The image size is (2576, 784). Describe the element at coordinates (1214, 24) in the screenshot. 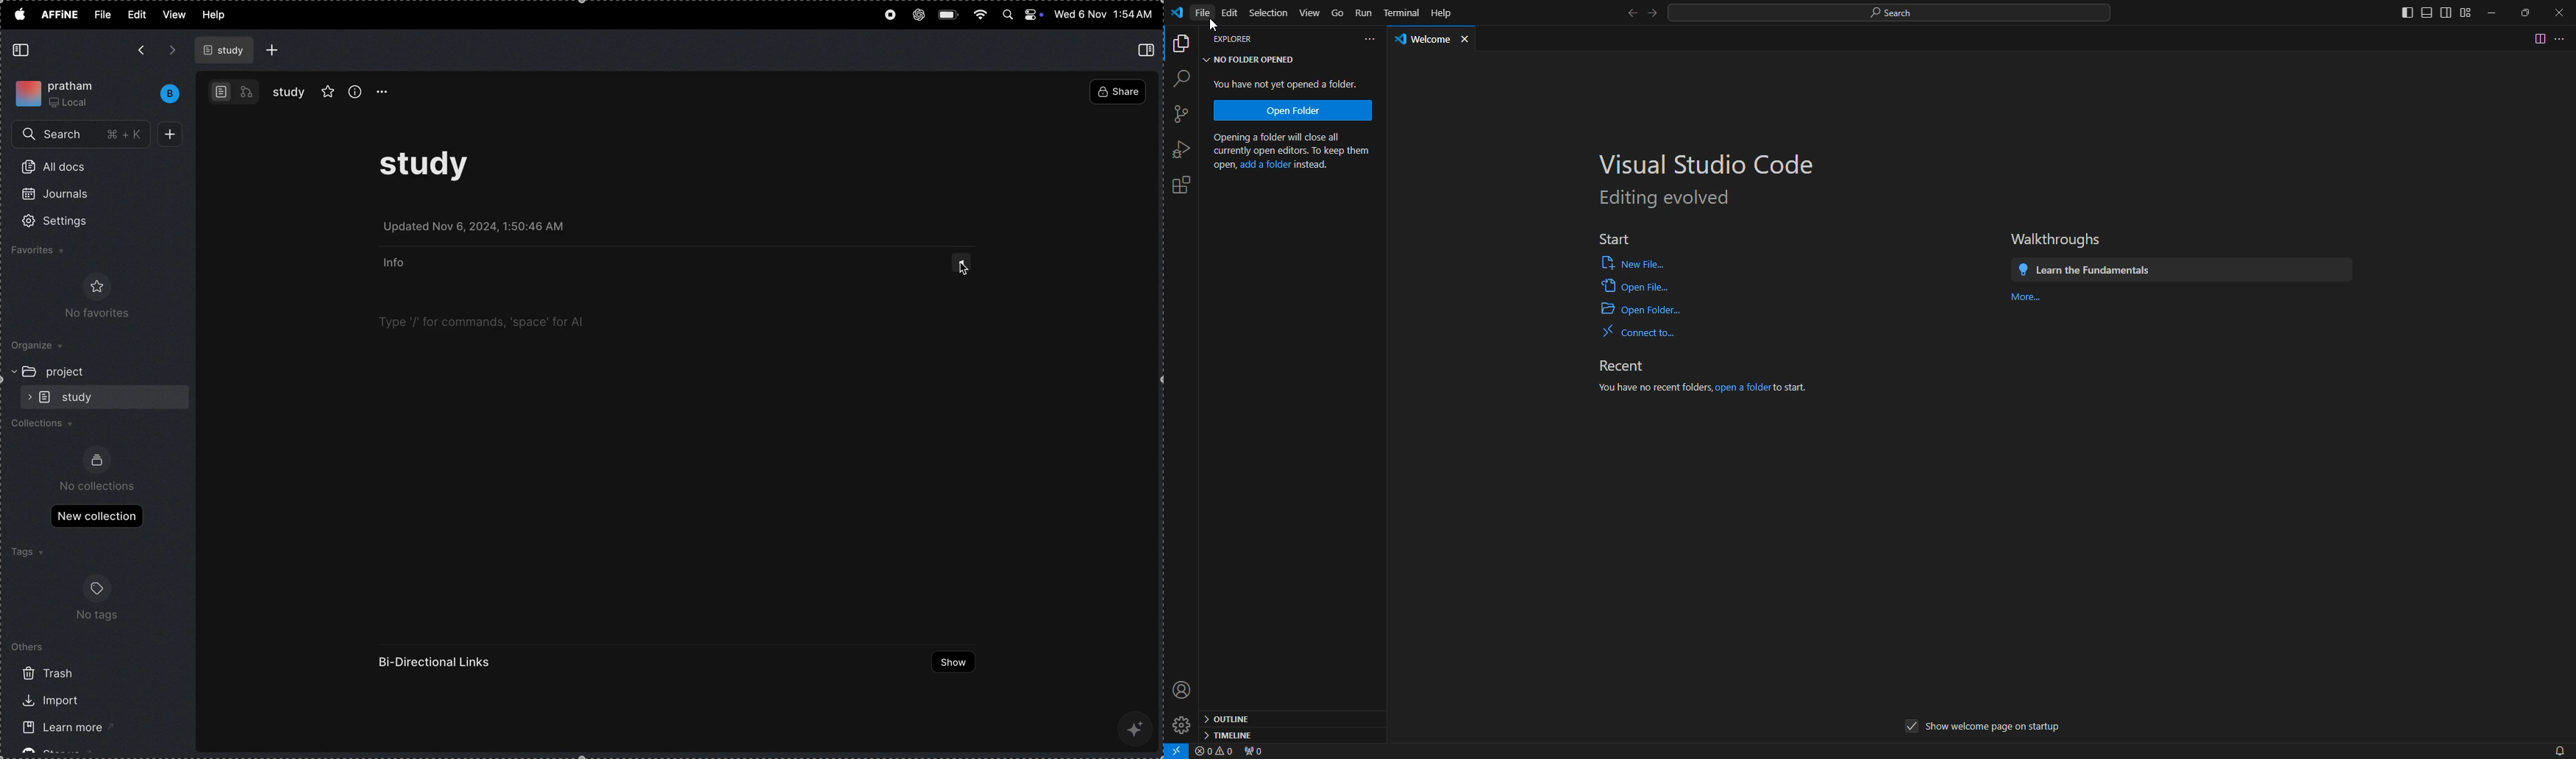

I see `cursor` at that location.